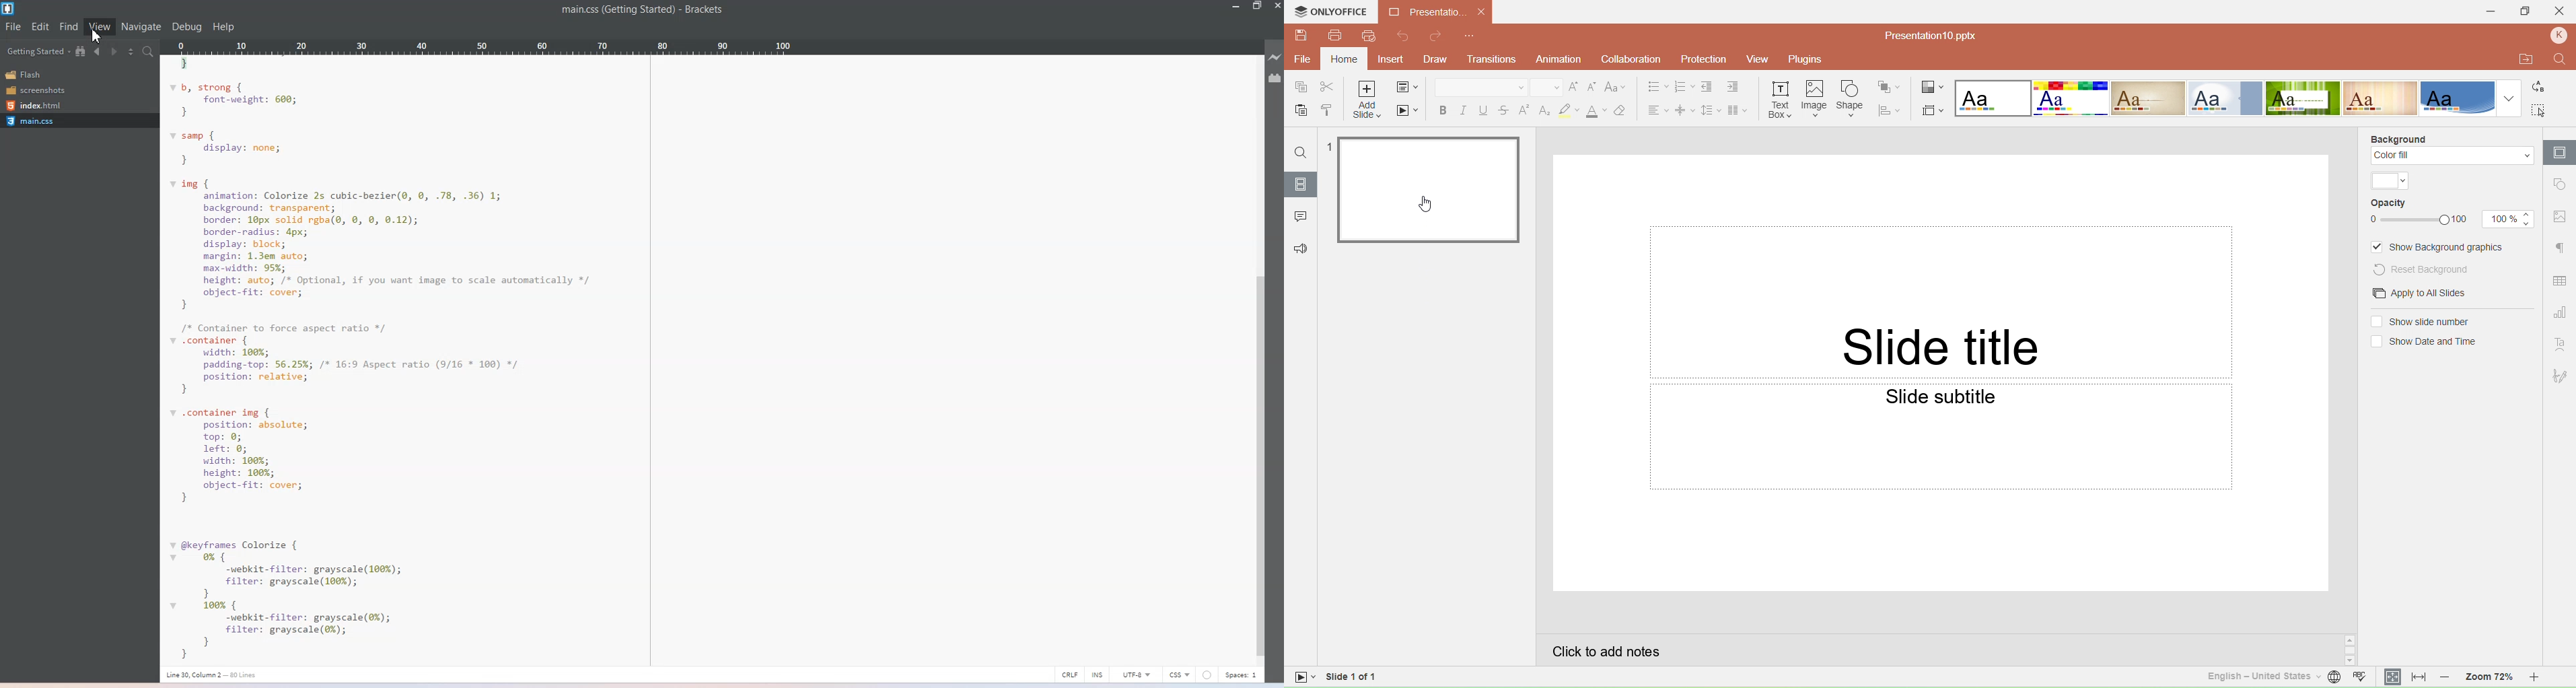  Describe the element at coordinates (1544, 110) in the screenshot. I see `Subscript` at that location.